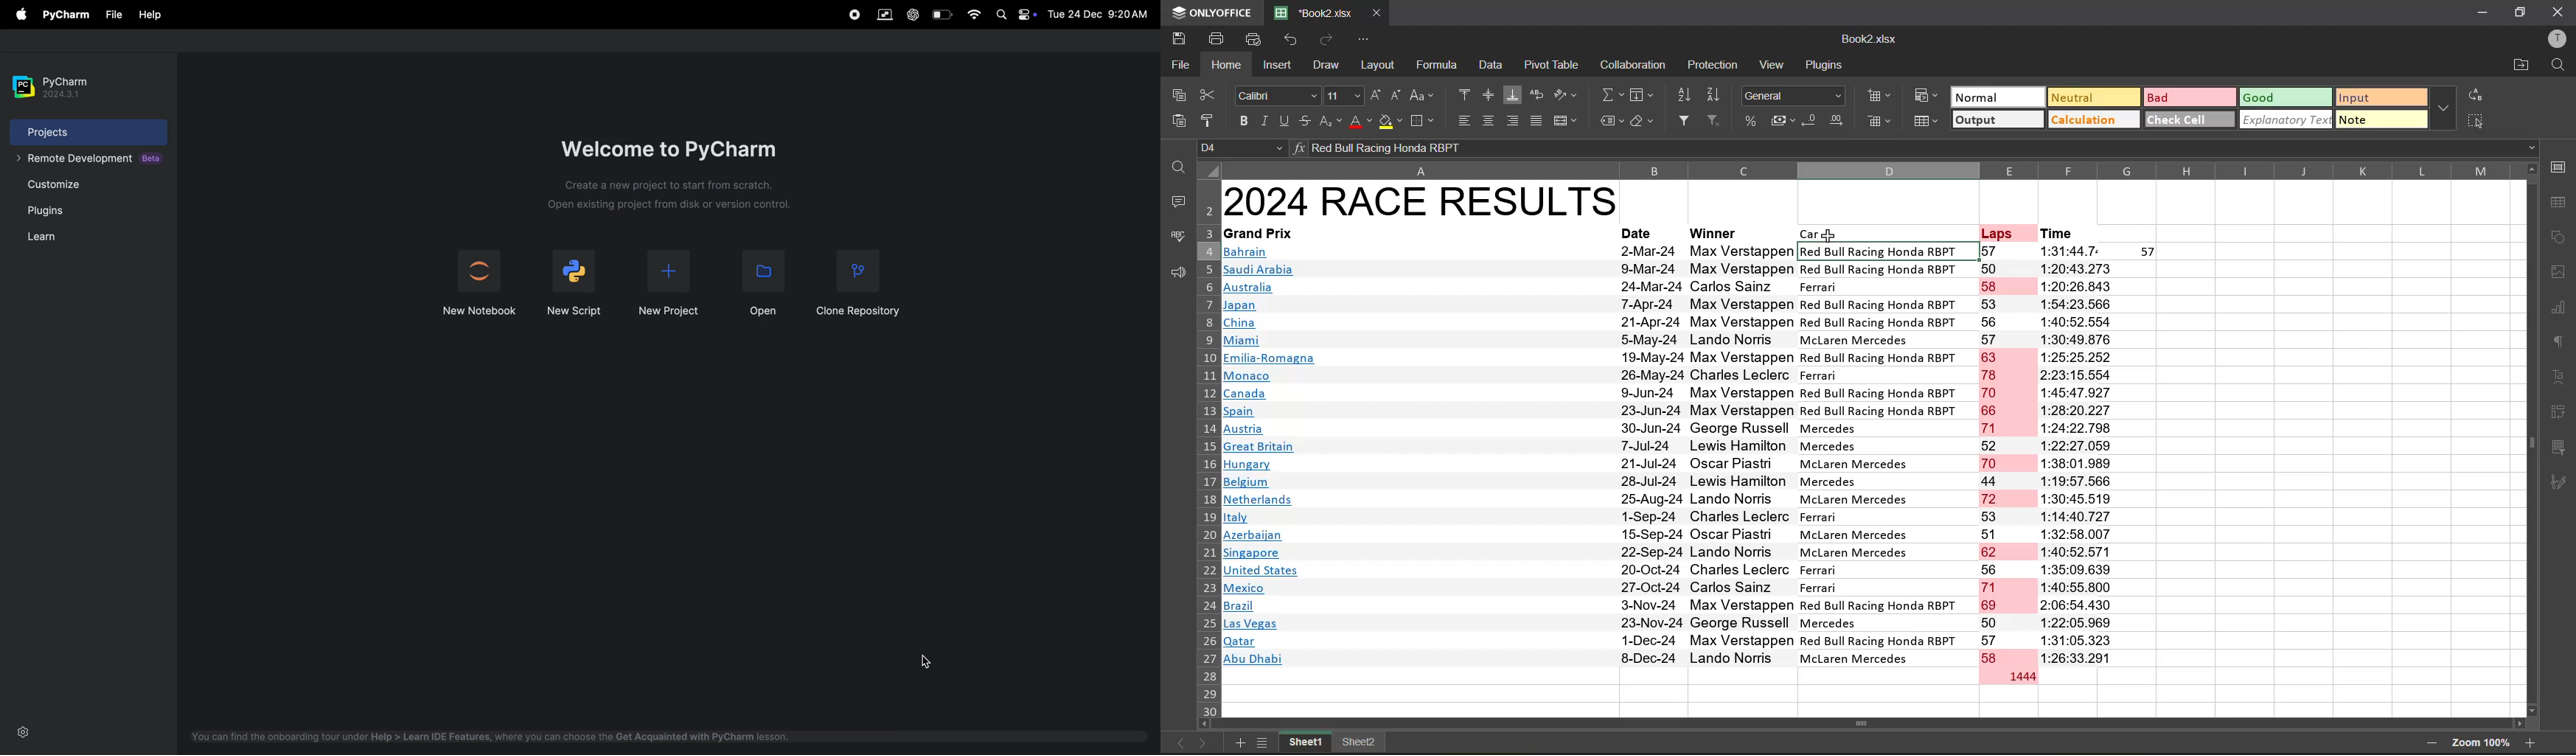  I want to click on copy style, so click(1209, 120).